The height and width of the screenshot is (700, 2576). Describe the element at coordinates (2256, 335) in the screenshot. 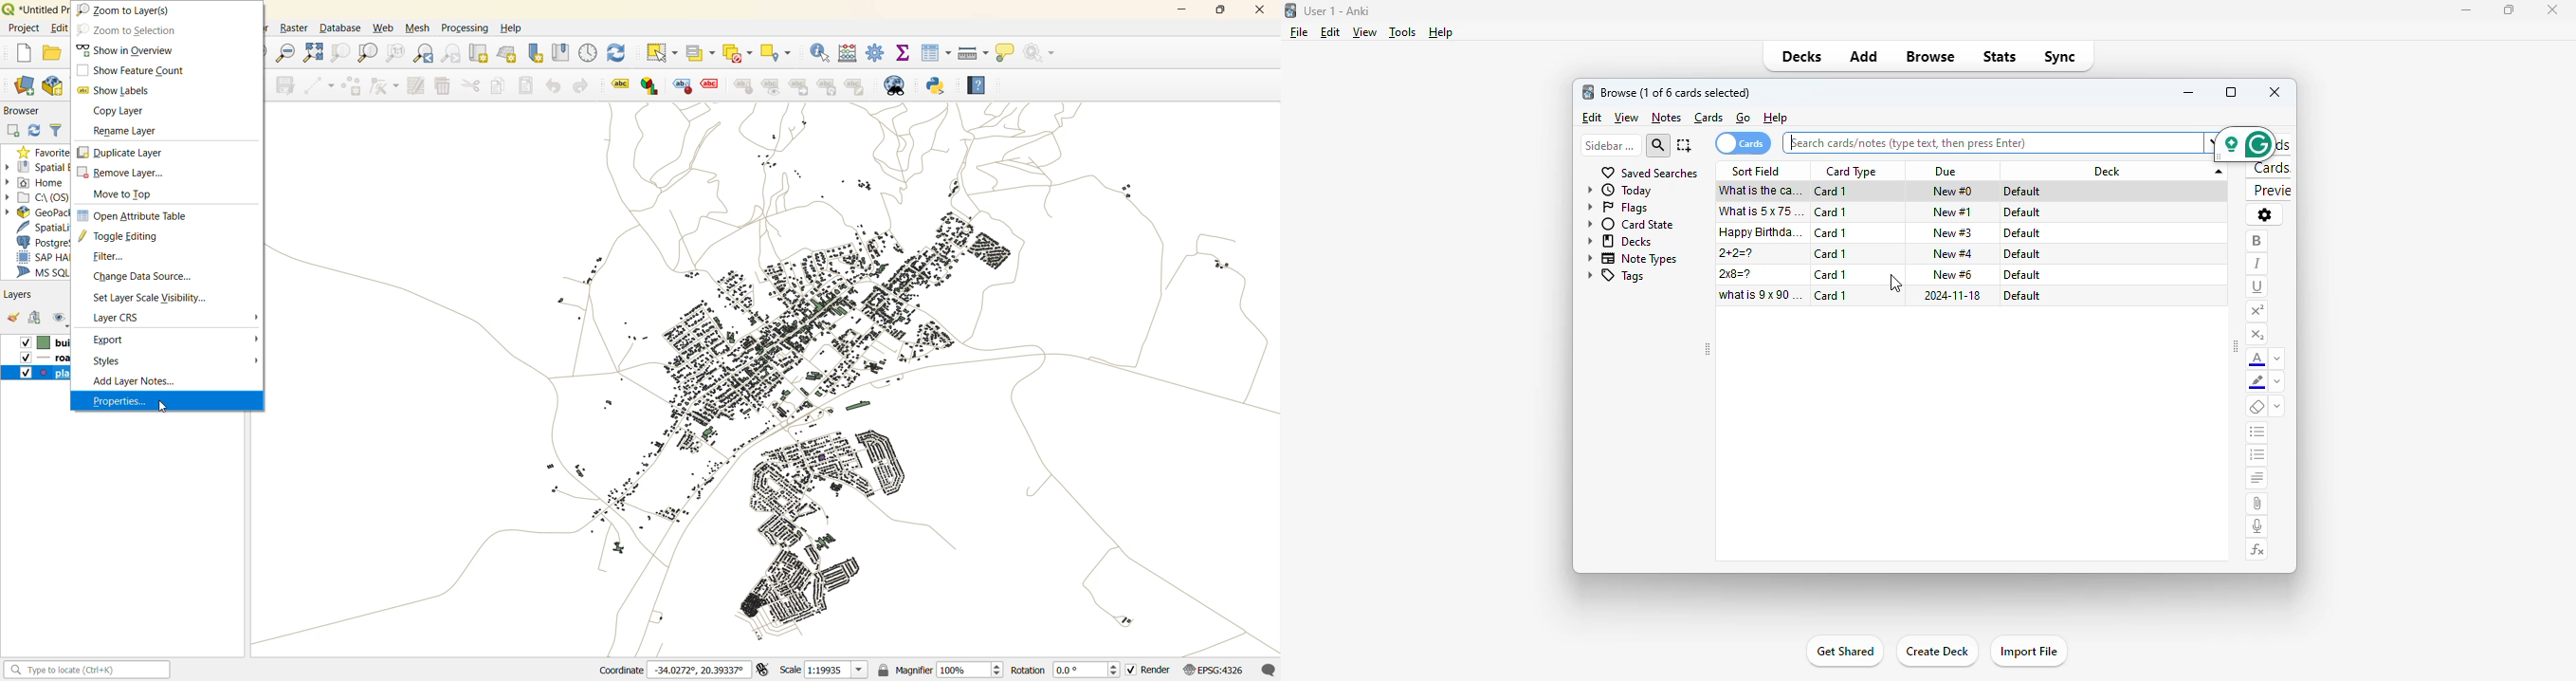

I see `subscript` at that location.